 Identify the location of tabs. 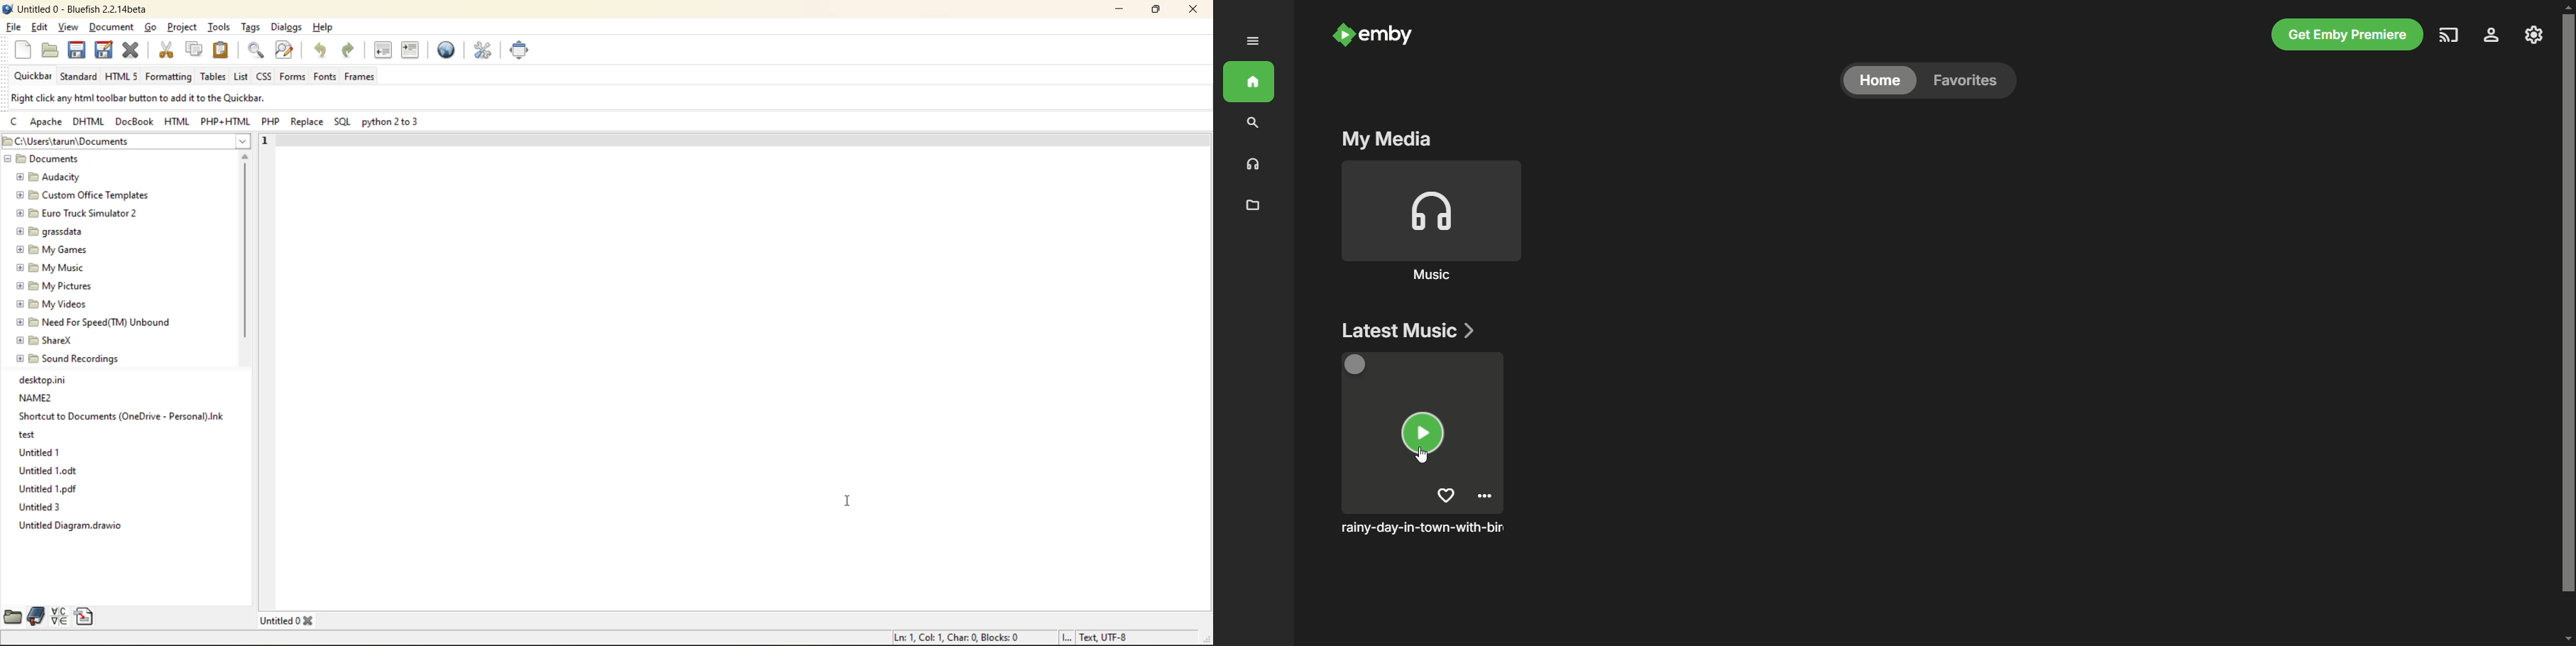
(290, 619).